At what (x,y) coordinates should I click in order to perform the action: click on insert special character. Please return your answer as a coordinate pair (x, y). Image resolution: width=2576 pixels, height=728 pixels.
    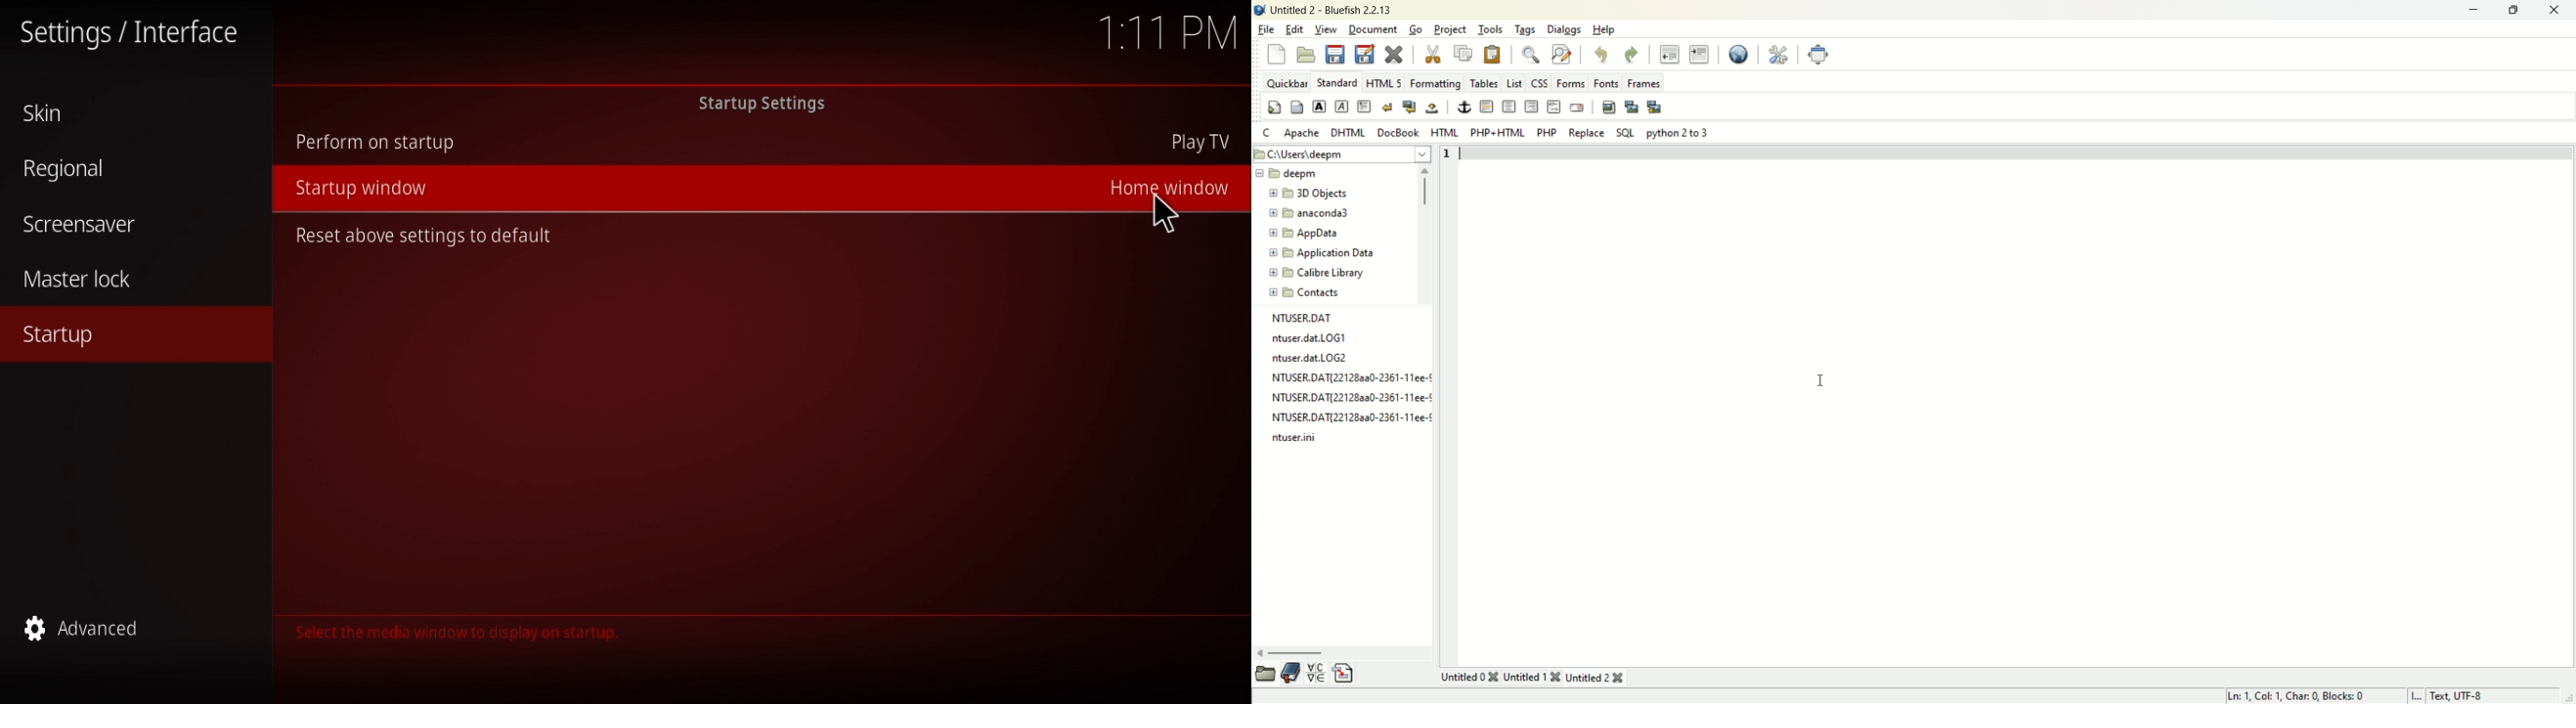
    Looking at the image, I should click on (1318, 671).